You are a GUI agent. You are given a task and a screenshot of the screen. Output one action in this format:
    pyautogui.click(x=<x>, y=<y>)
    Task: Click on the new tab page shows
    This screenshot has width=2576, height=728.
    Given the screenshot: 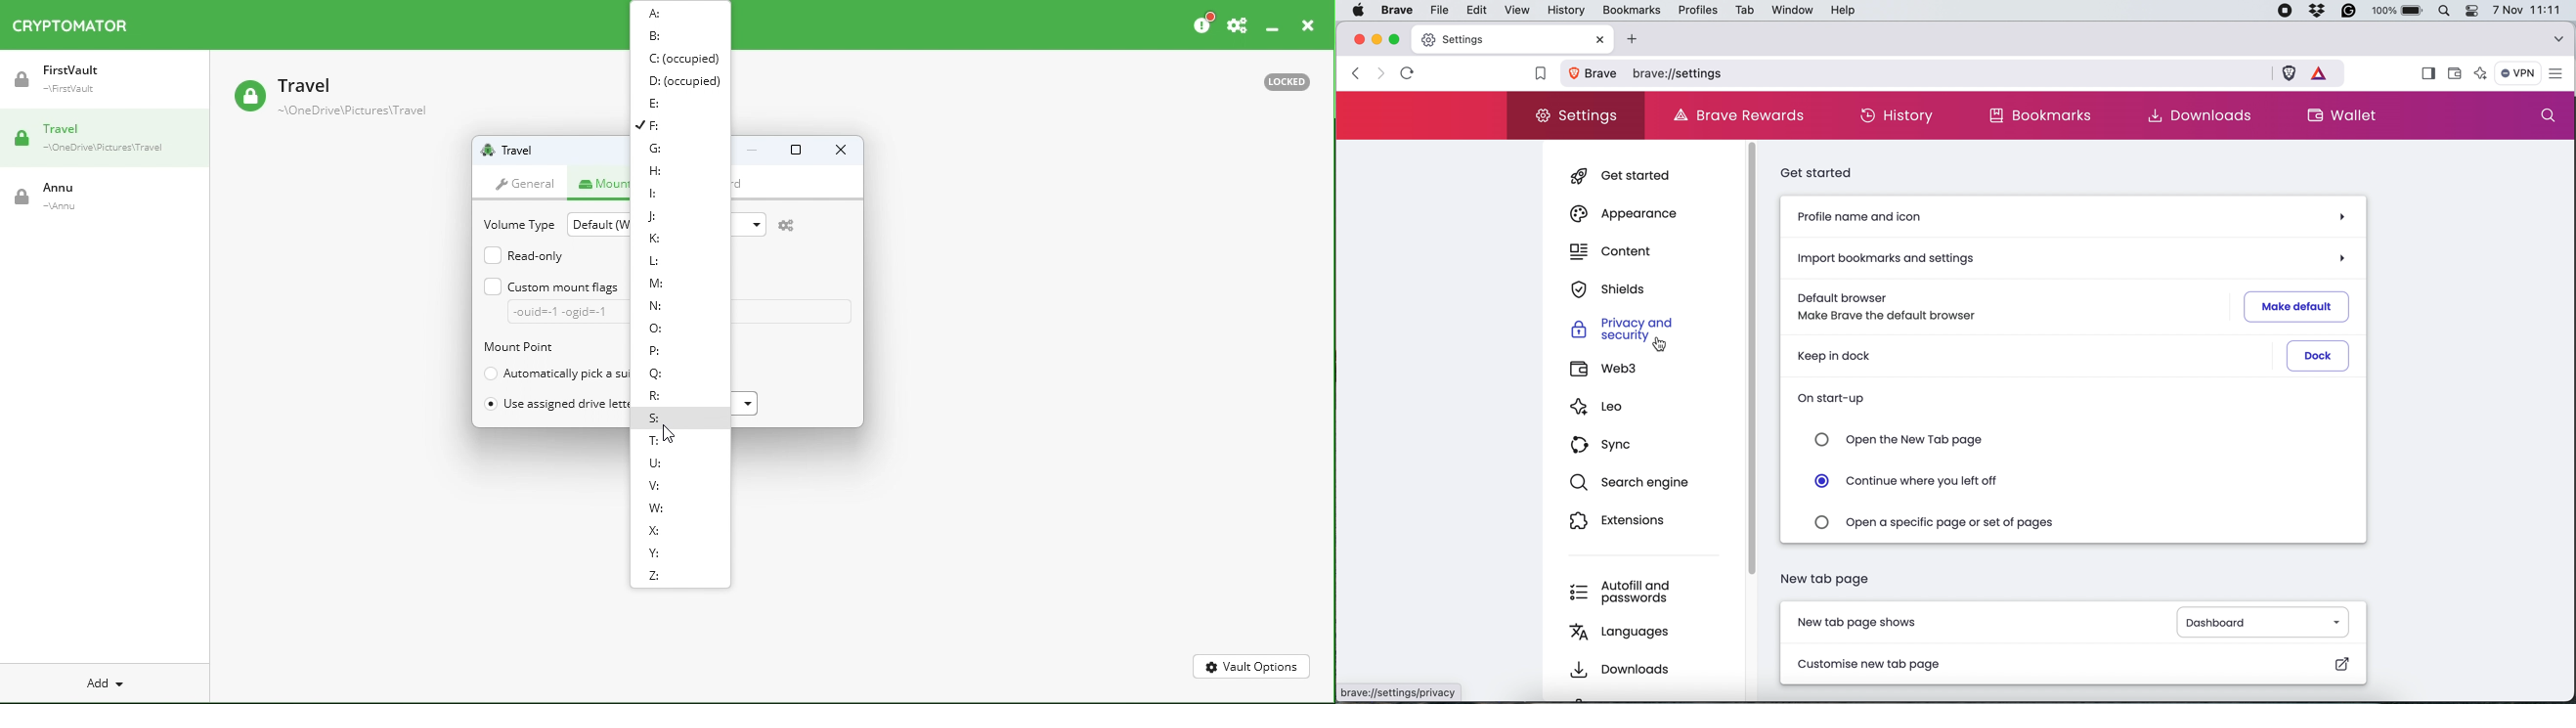 What is the action you would take?
    pyautogui.click(x=1866, y=623)
    